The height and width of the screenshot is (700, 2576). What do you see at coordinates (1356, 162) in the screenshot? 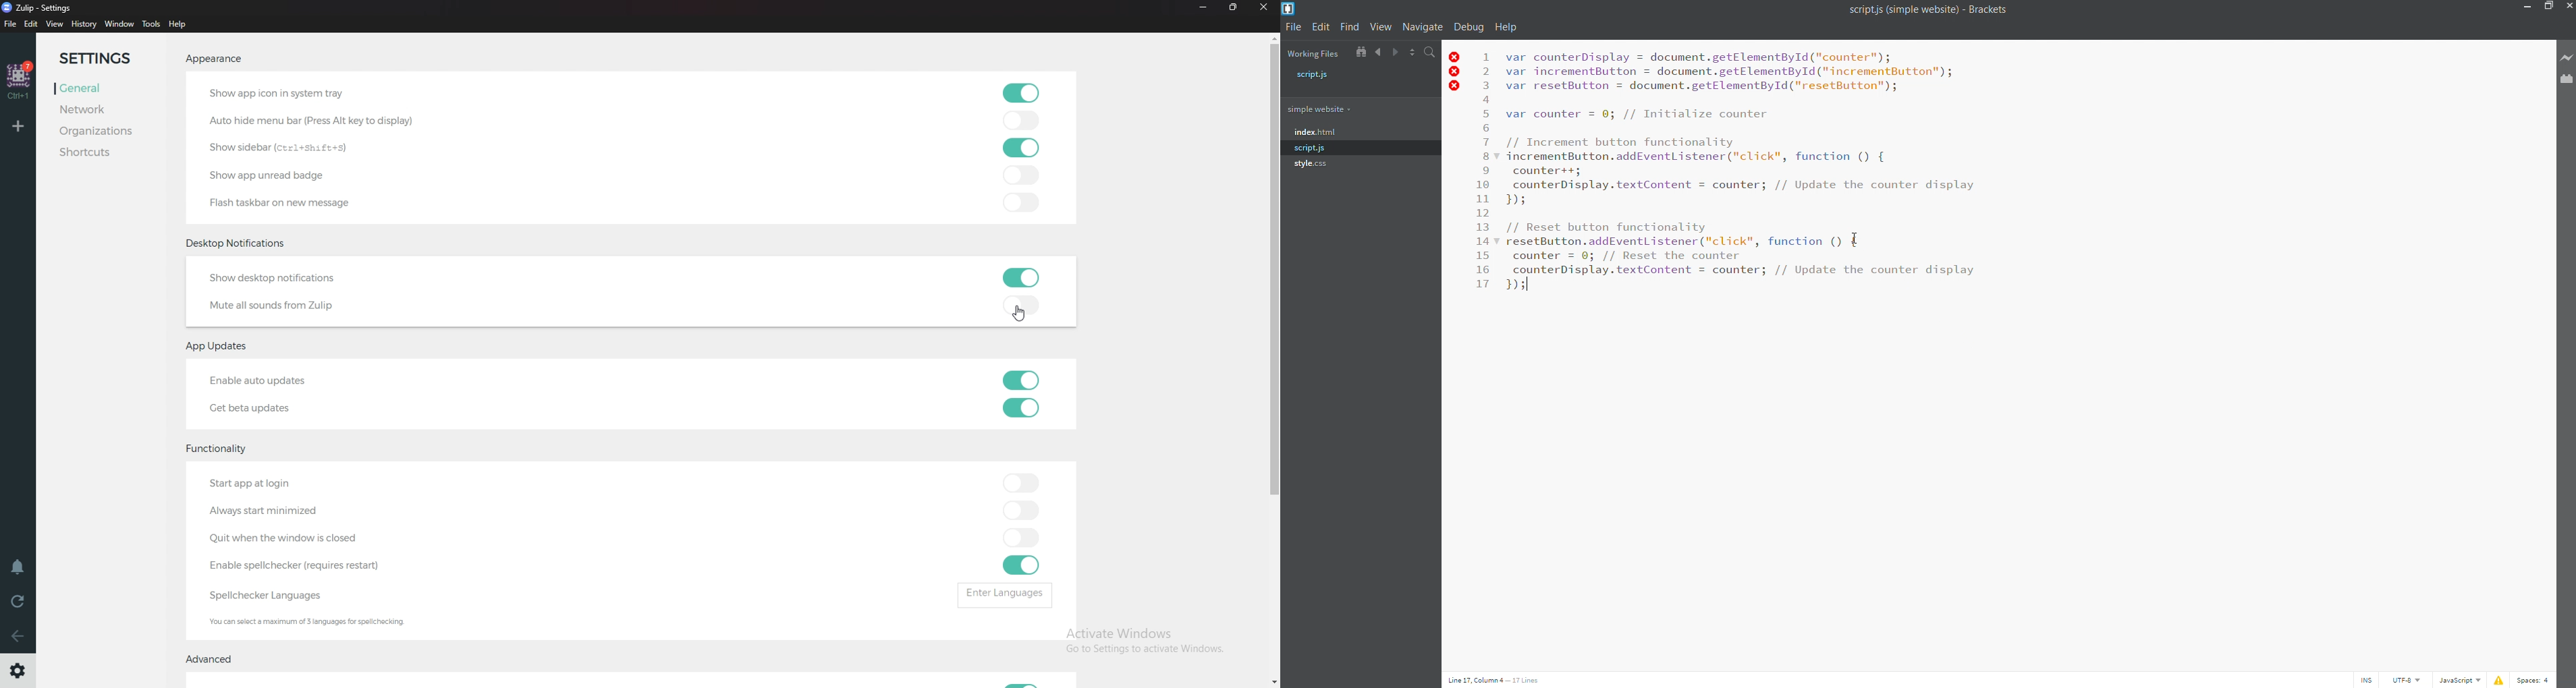
I see `style.css` at bounding box center [1356, 162].